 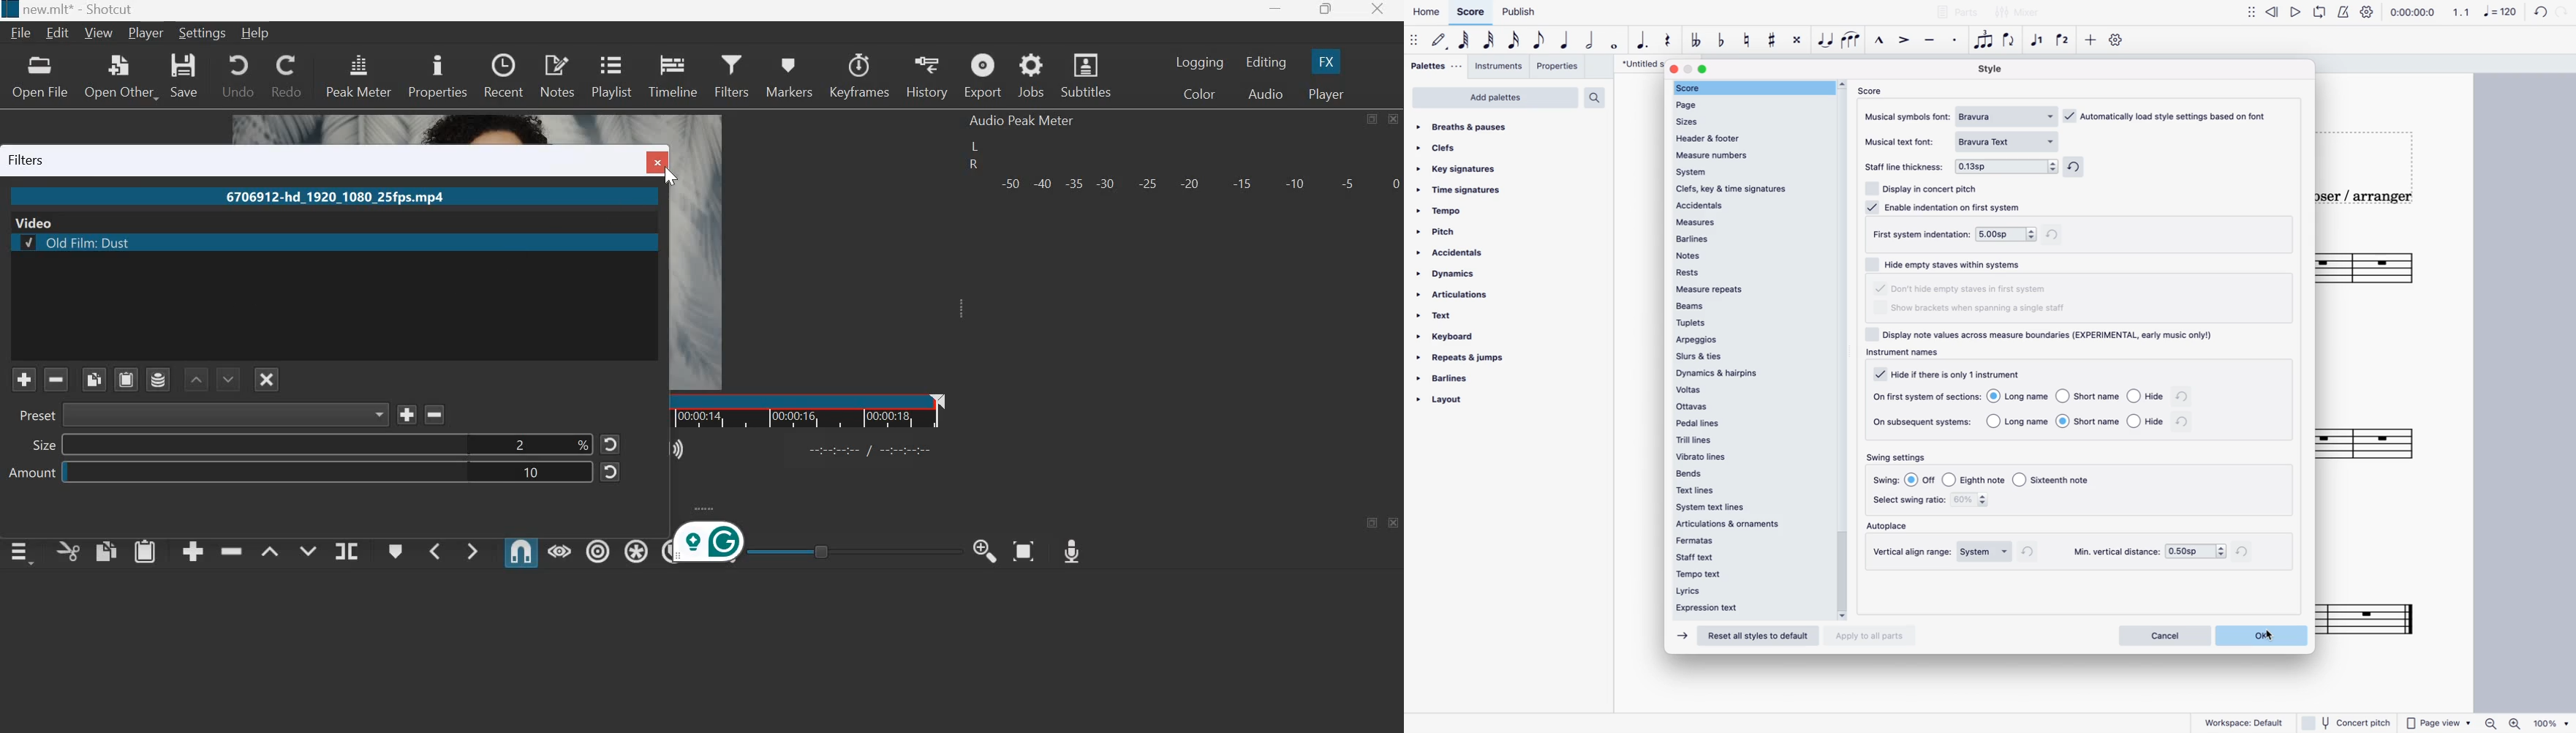 What do you see at coordinates (958, 308) in the screenshot?
I see `Expand` at bounding box center [958, 308].